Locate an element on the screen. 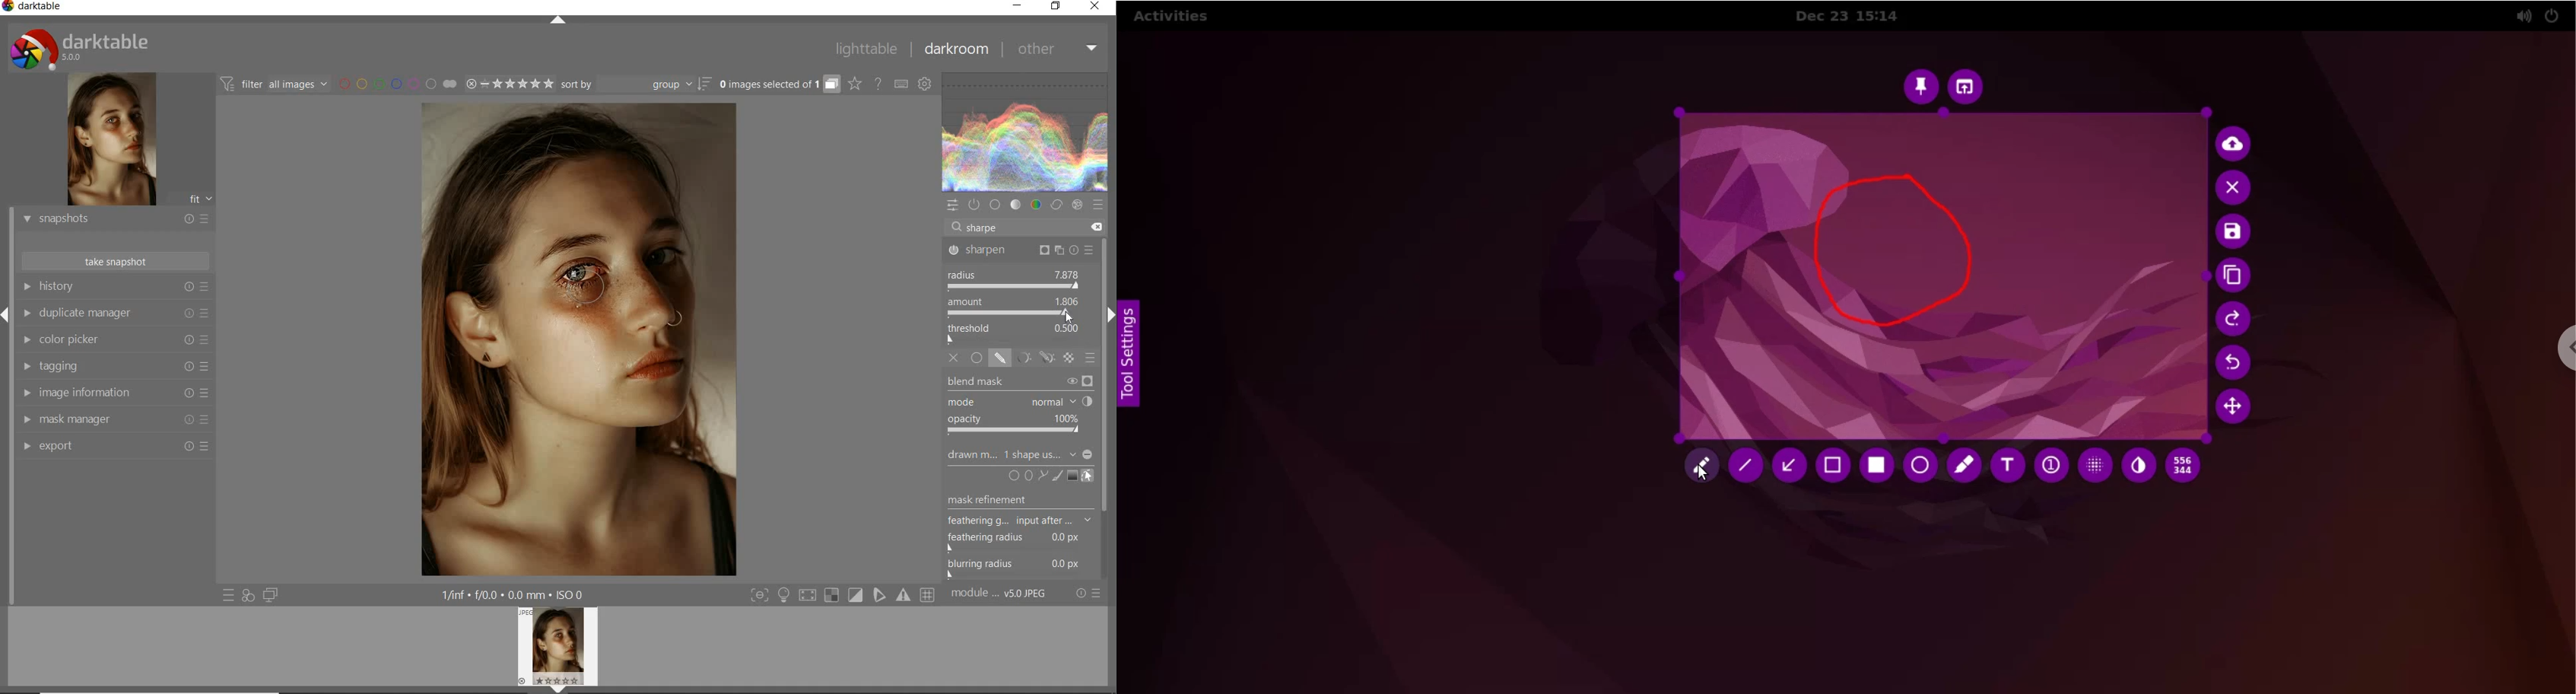 Image resolution: width=2576 pixels, height=700 pixels. filter images based on their modules is located at coordinates (272, 83).